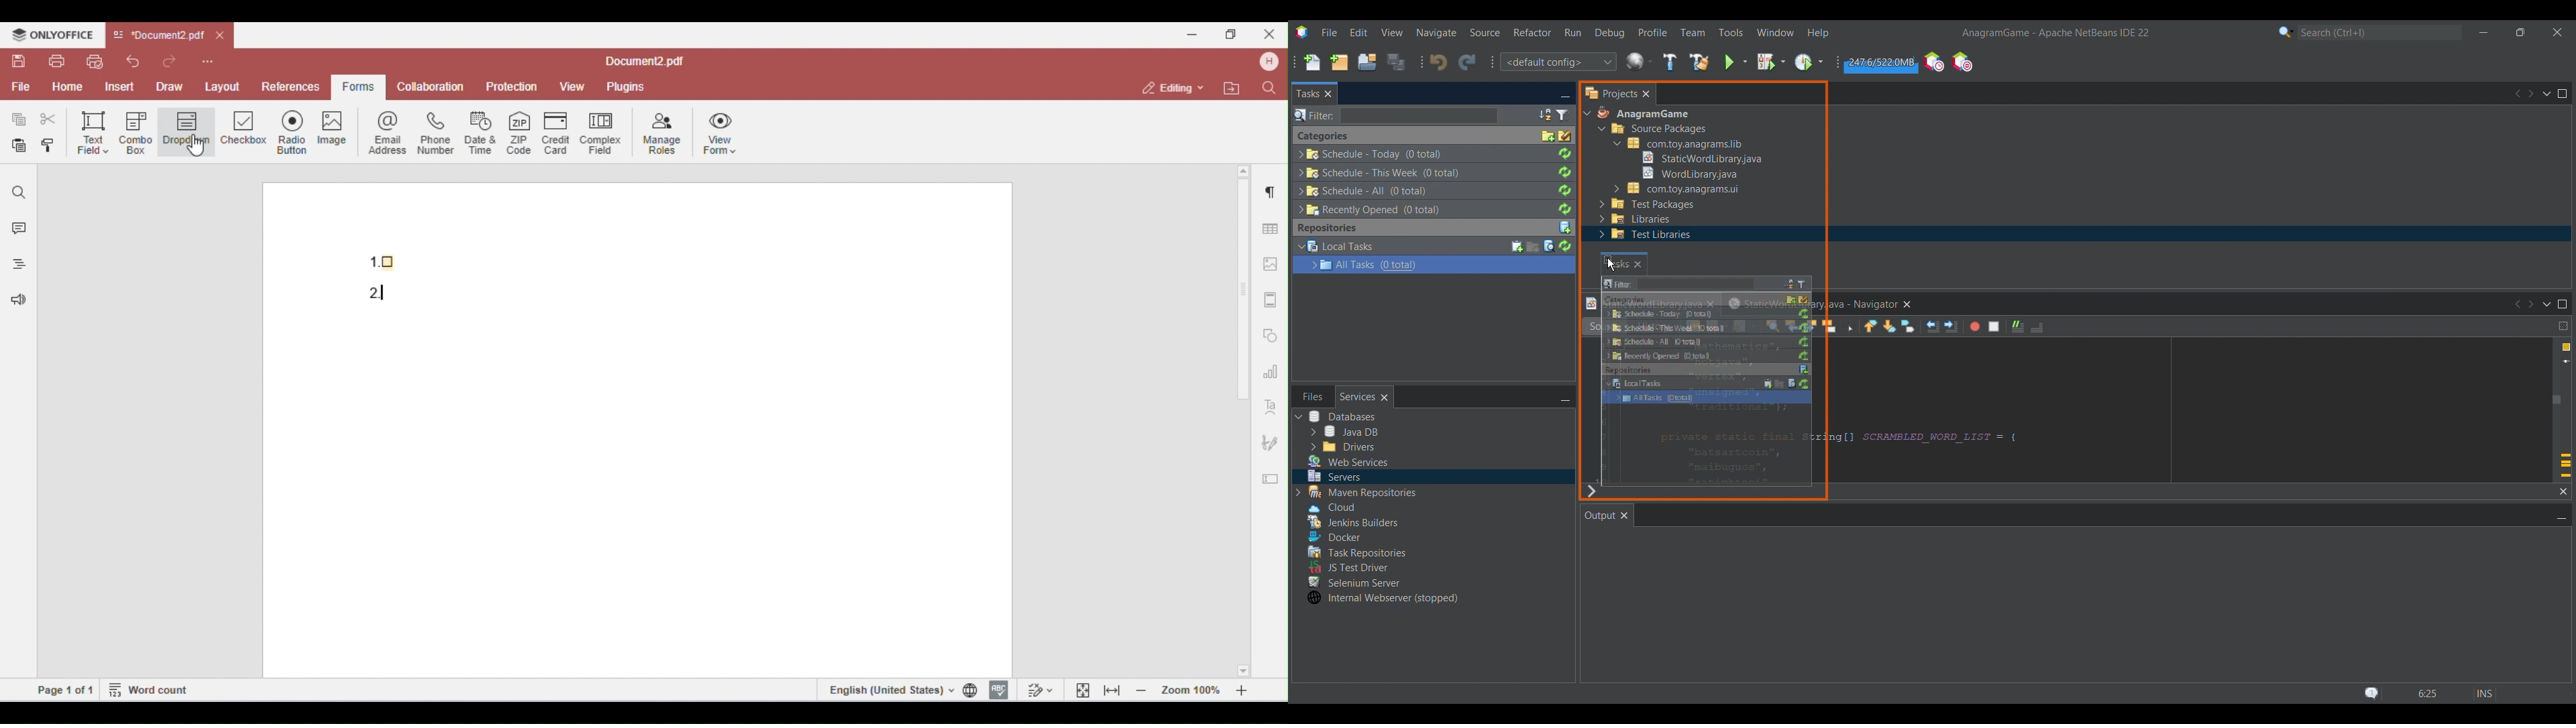 The width and height of the screenshot is (2576, 728). I want to click on Current tab, so click(1599, 515).